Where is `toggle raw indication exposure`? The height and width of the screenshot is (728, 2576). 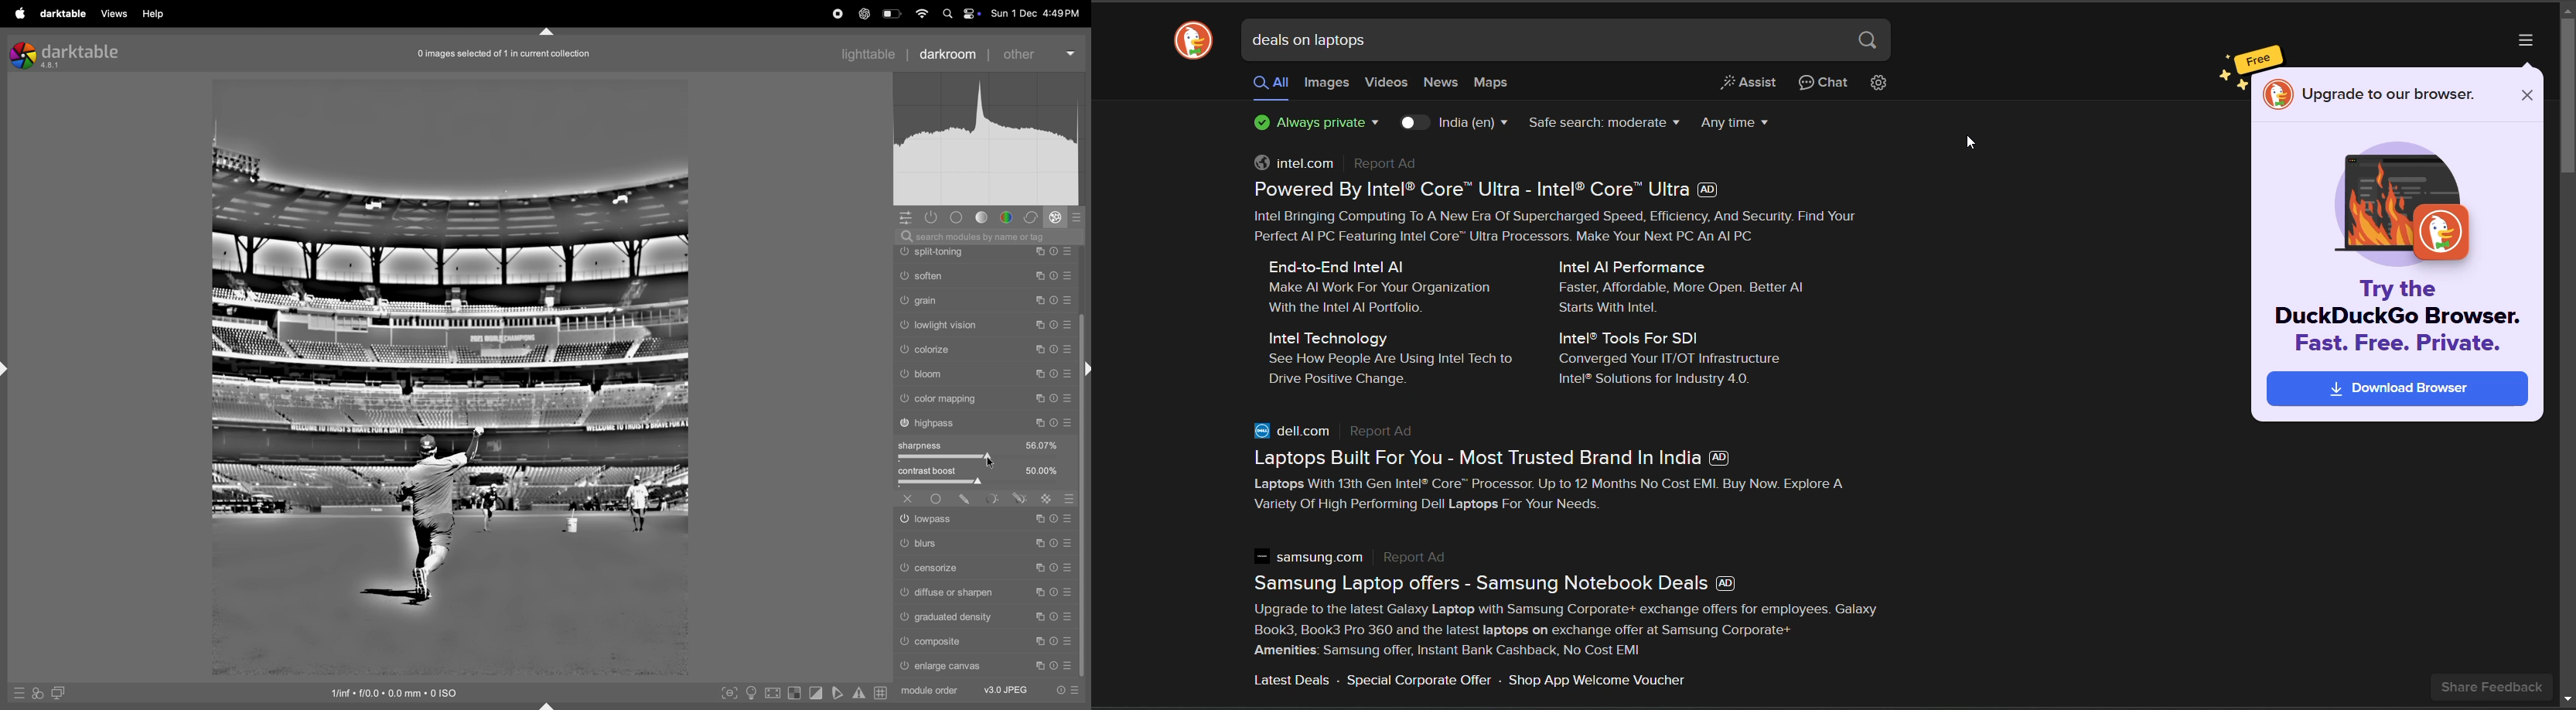 toggle raw indication exposure is located at coordinates (794, 694).